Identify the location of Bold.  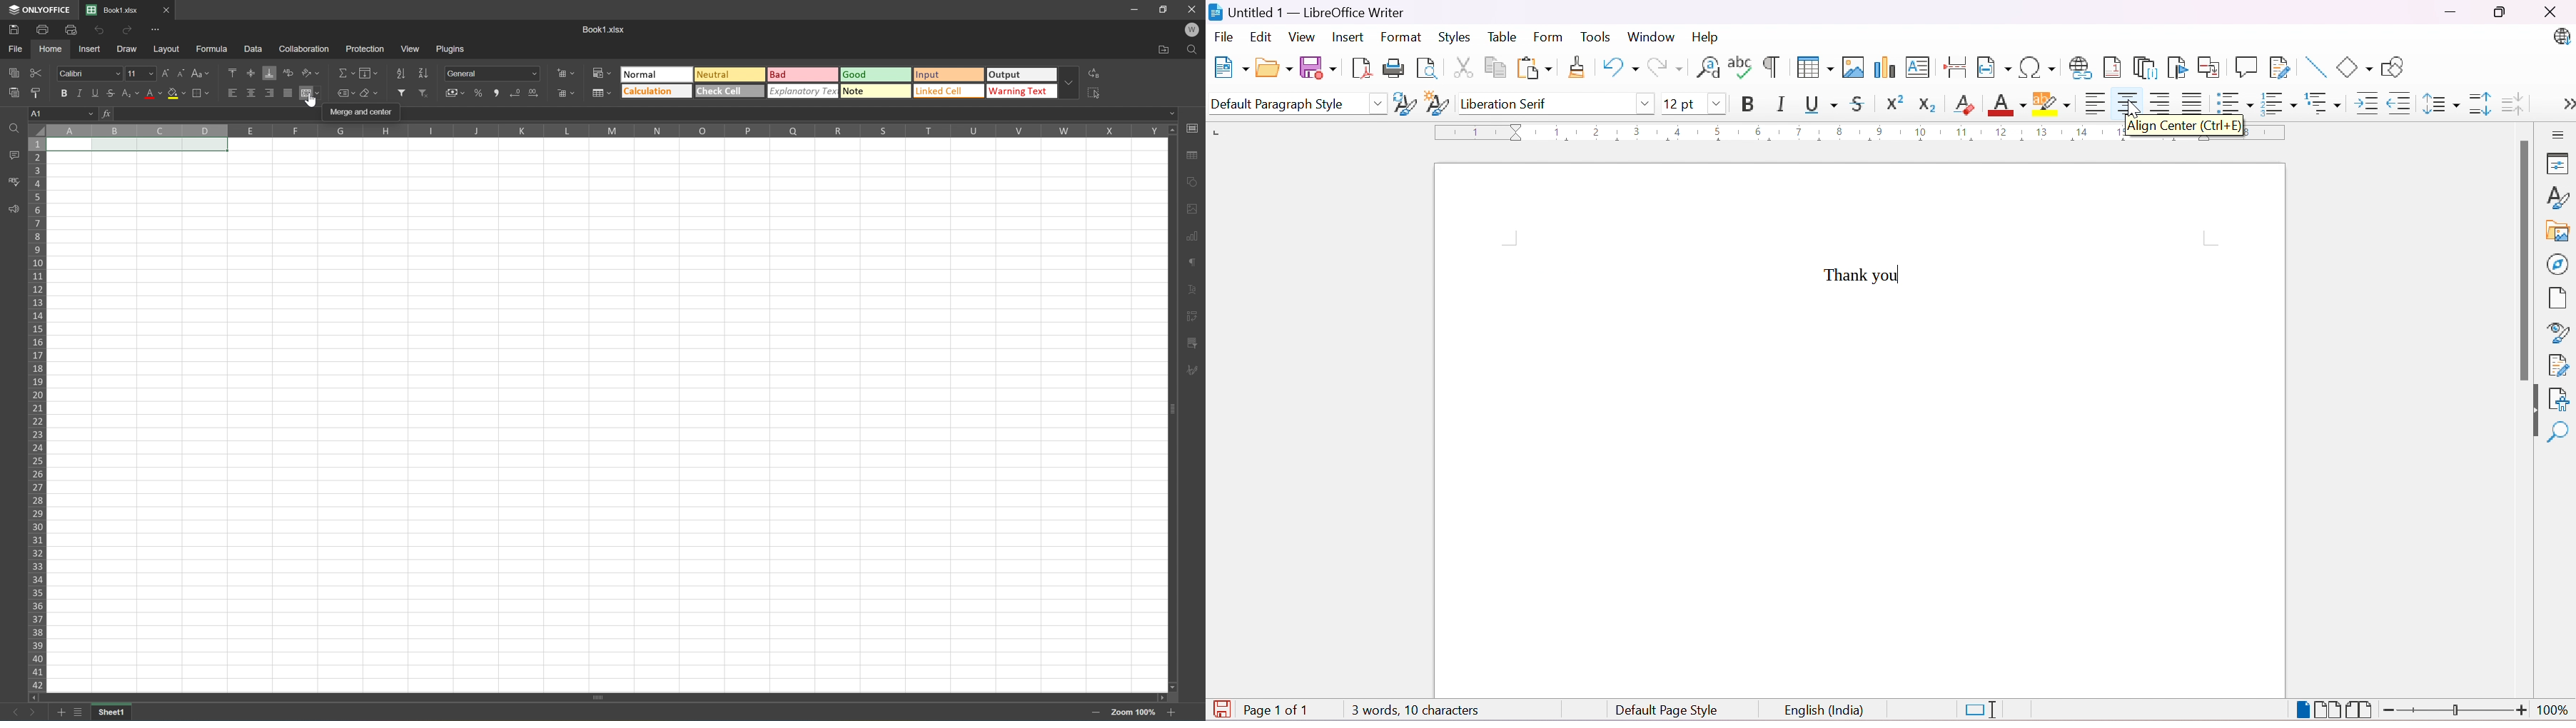
(63, 92).